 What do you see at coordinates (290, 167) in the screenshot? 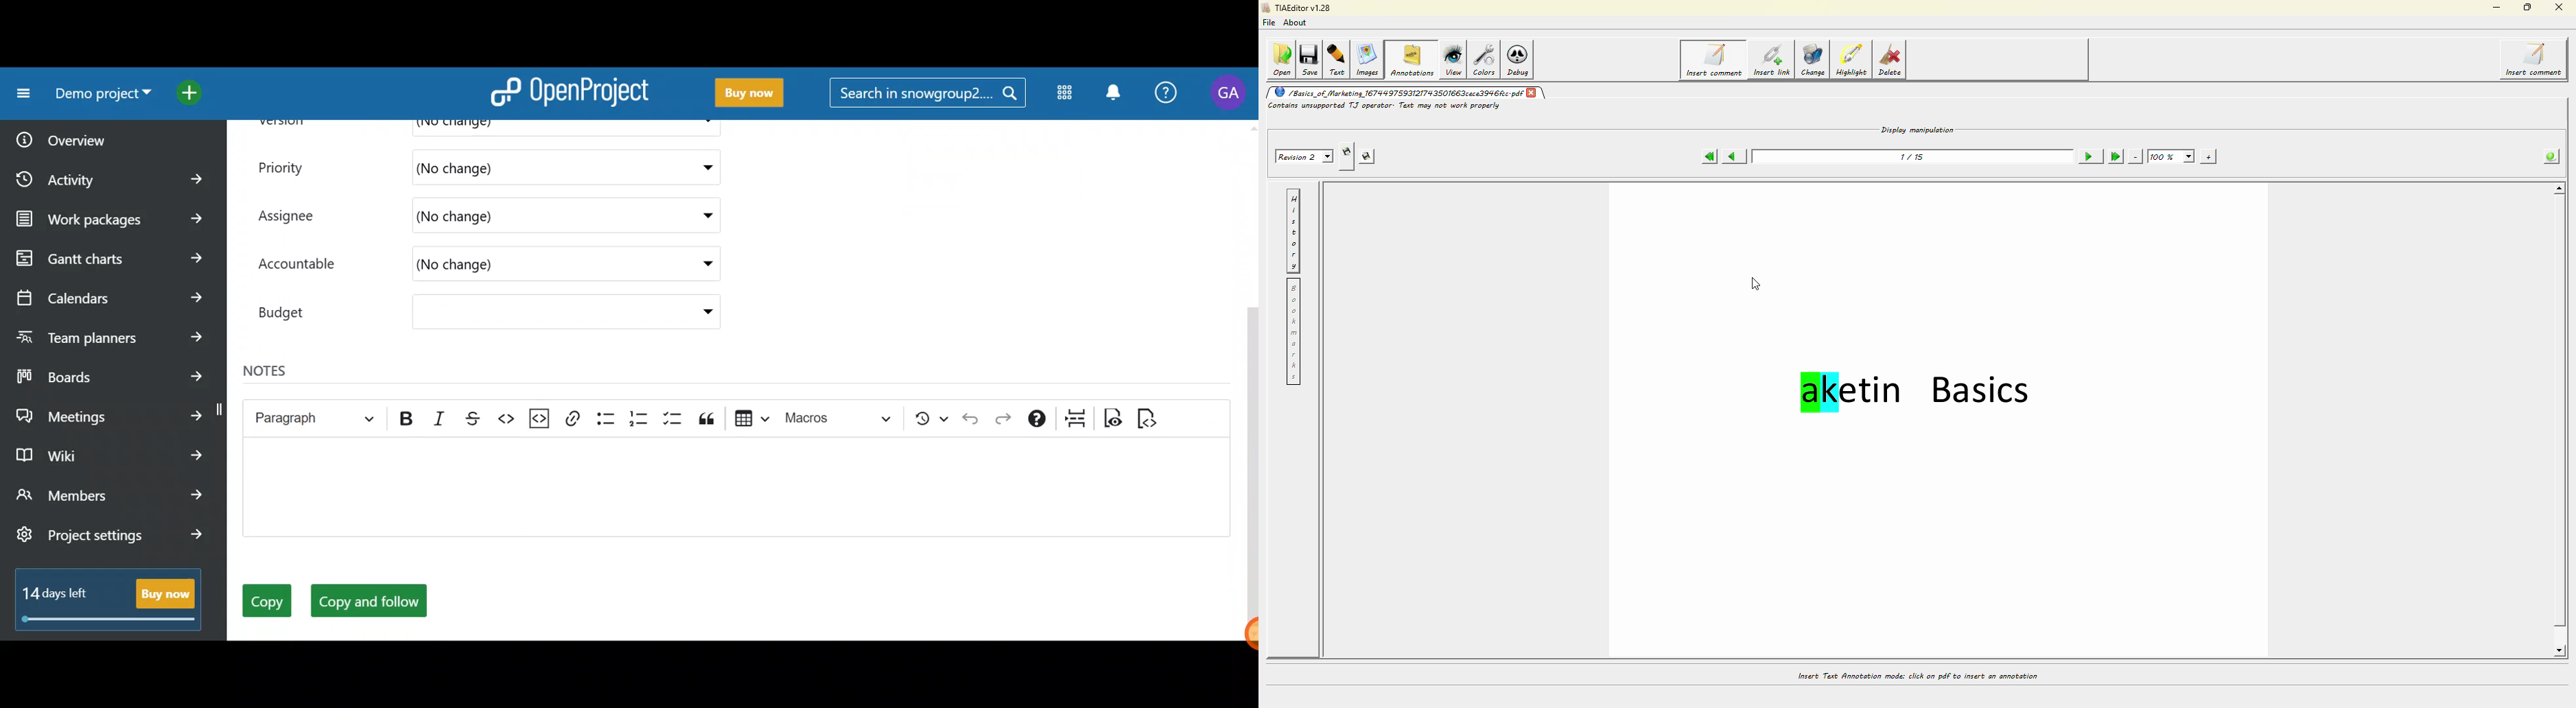
I see `Priority` at bounding box center [290, 167].